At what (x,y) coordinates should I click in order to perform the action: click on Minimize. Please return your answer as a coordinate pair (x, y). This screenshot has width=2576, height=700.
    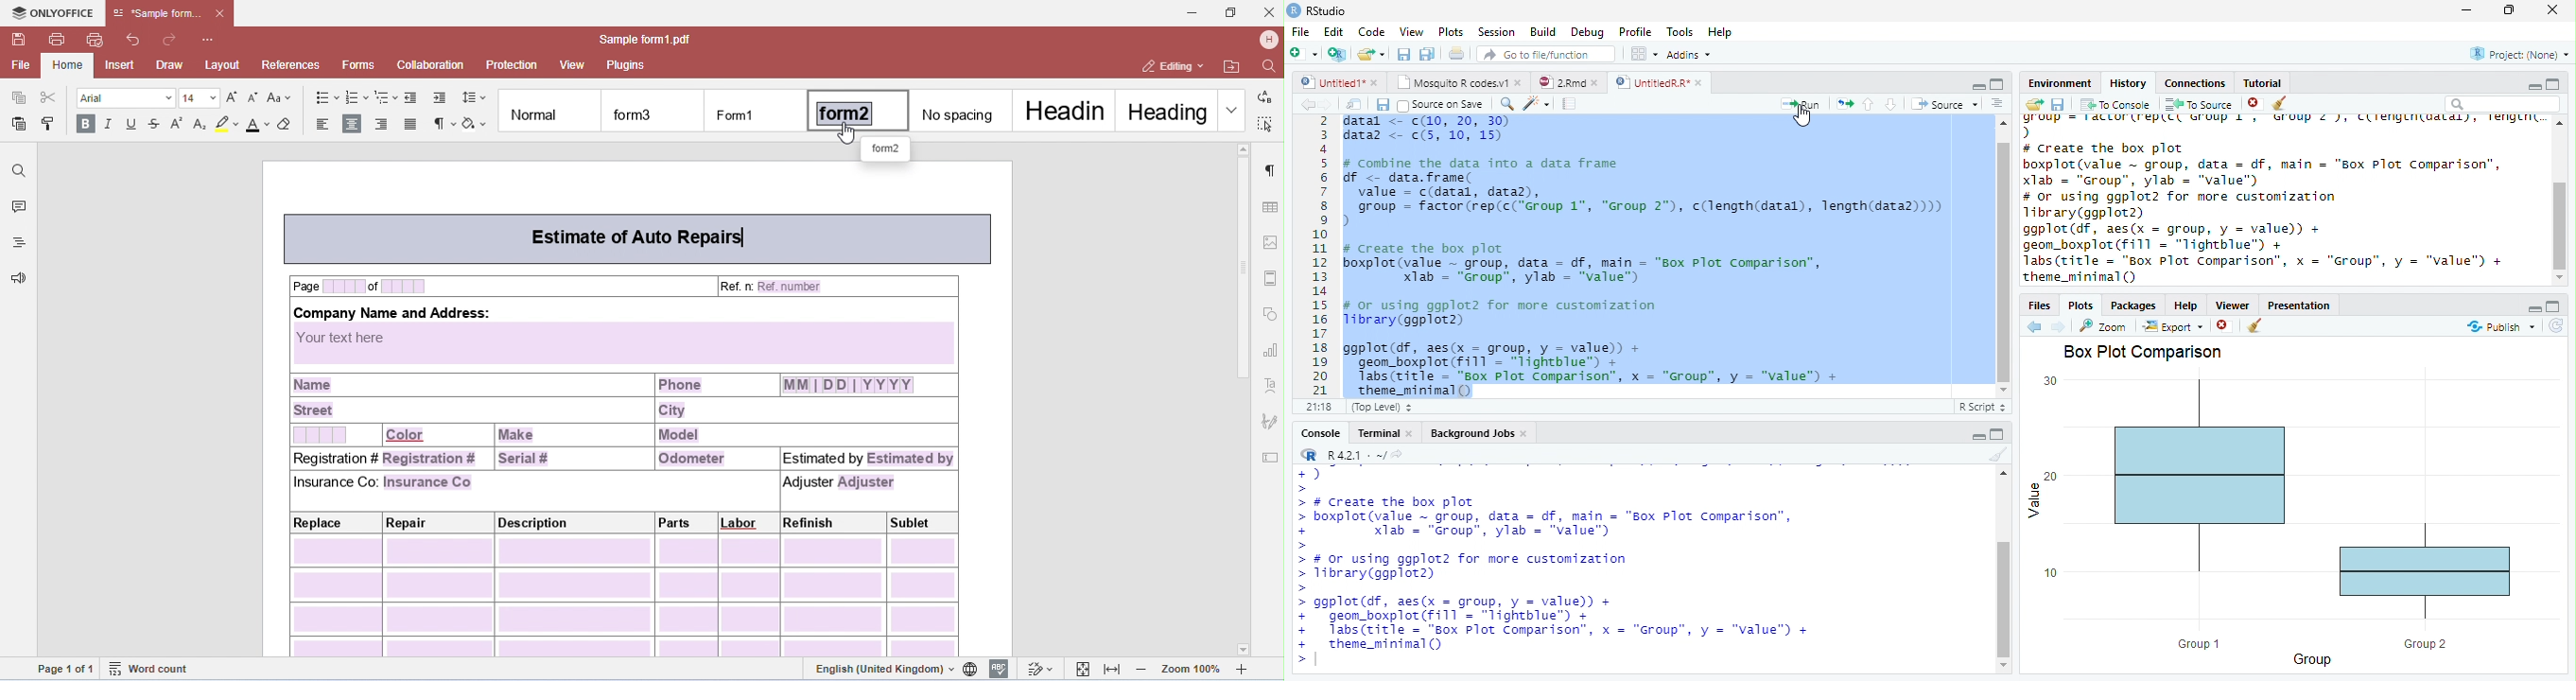
    Looking at the image, I should click on (2533, 308).